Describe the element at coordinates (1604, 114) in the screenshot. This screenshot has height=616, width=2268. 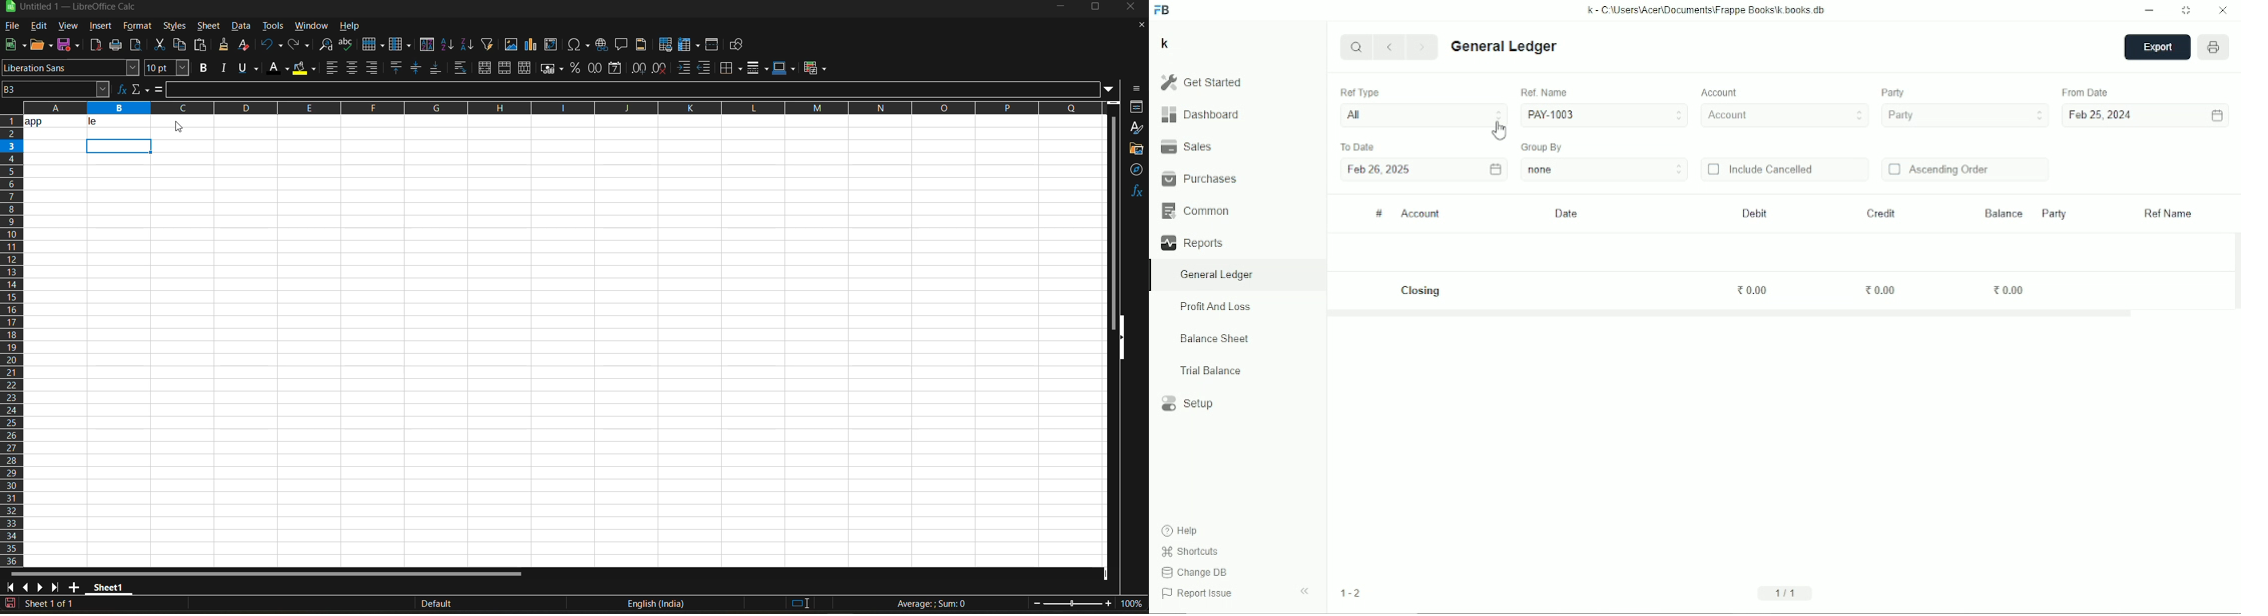
I see `PAY-1003` at that location.